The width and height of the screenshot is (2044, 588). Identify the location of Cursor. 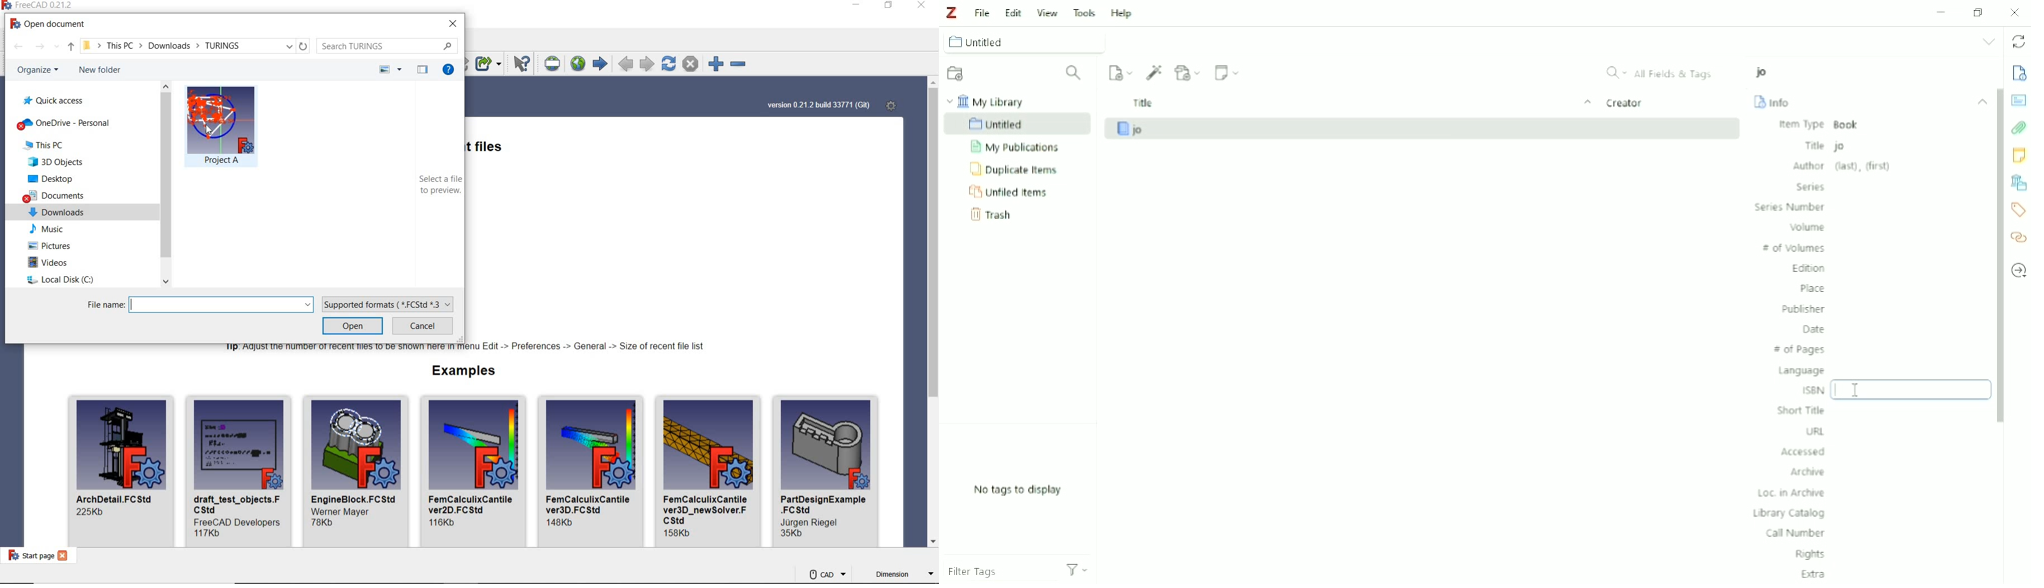
(1858, 390).